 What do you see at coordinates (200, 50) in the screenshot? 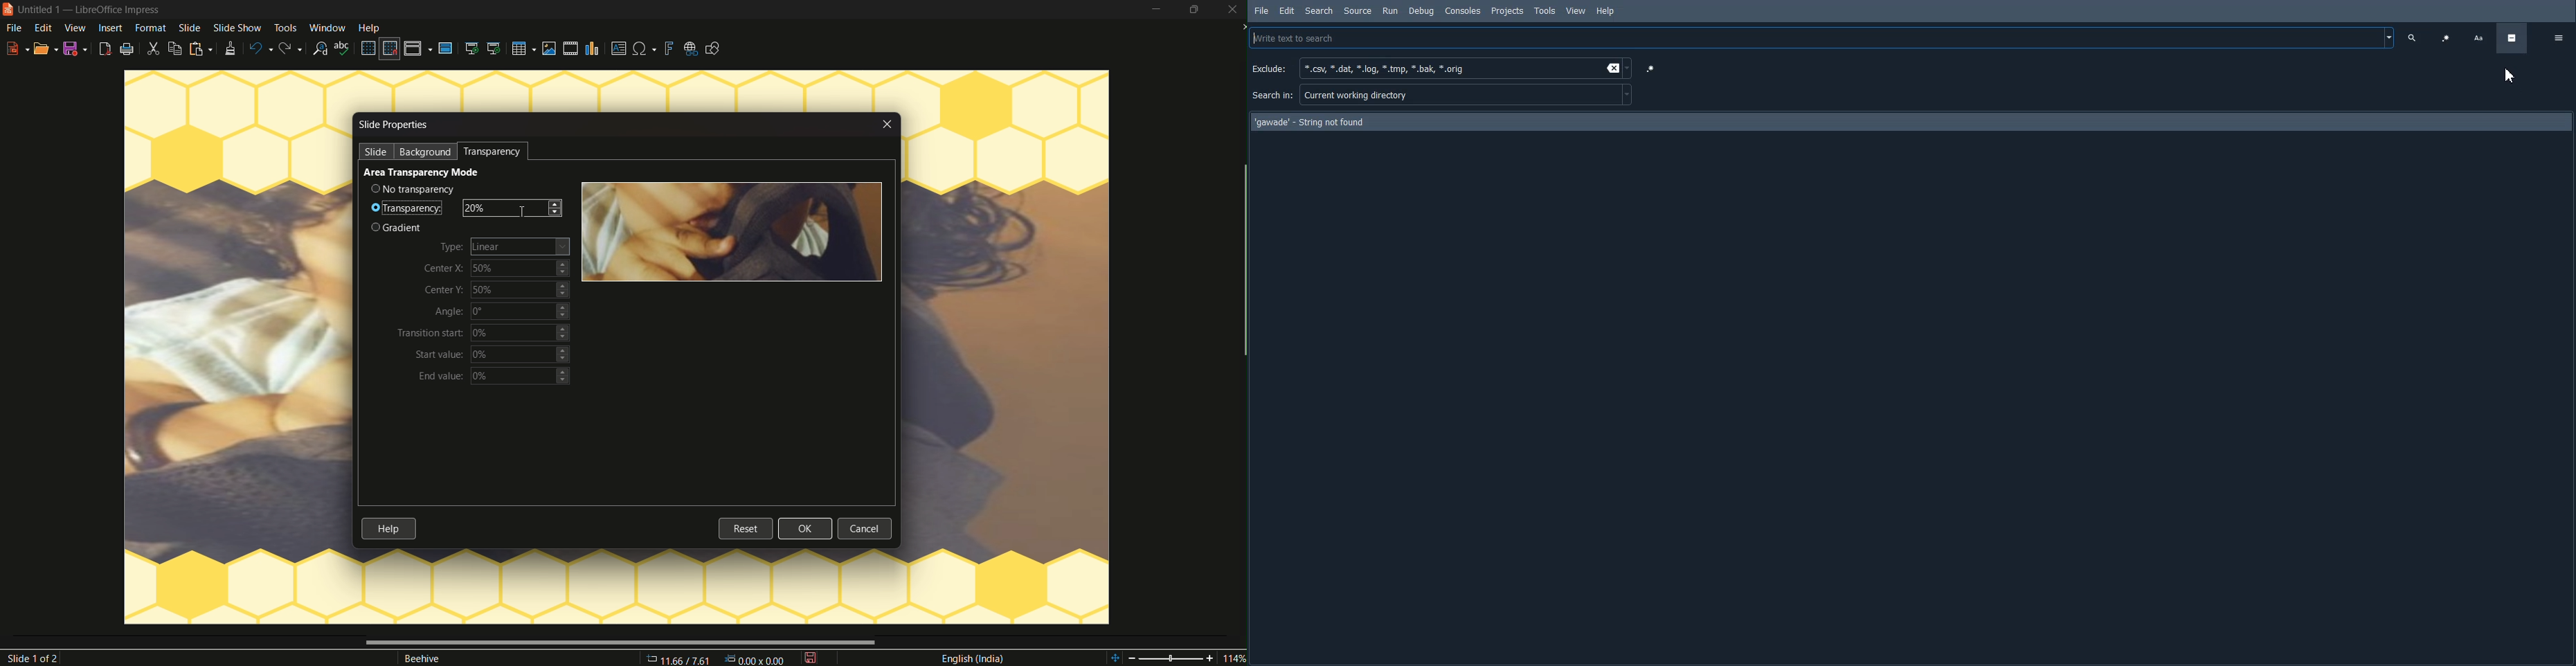
I see `paste` at bounding box center [200, 50].